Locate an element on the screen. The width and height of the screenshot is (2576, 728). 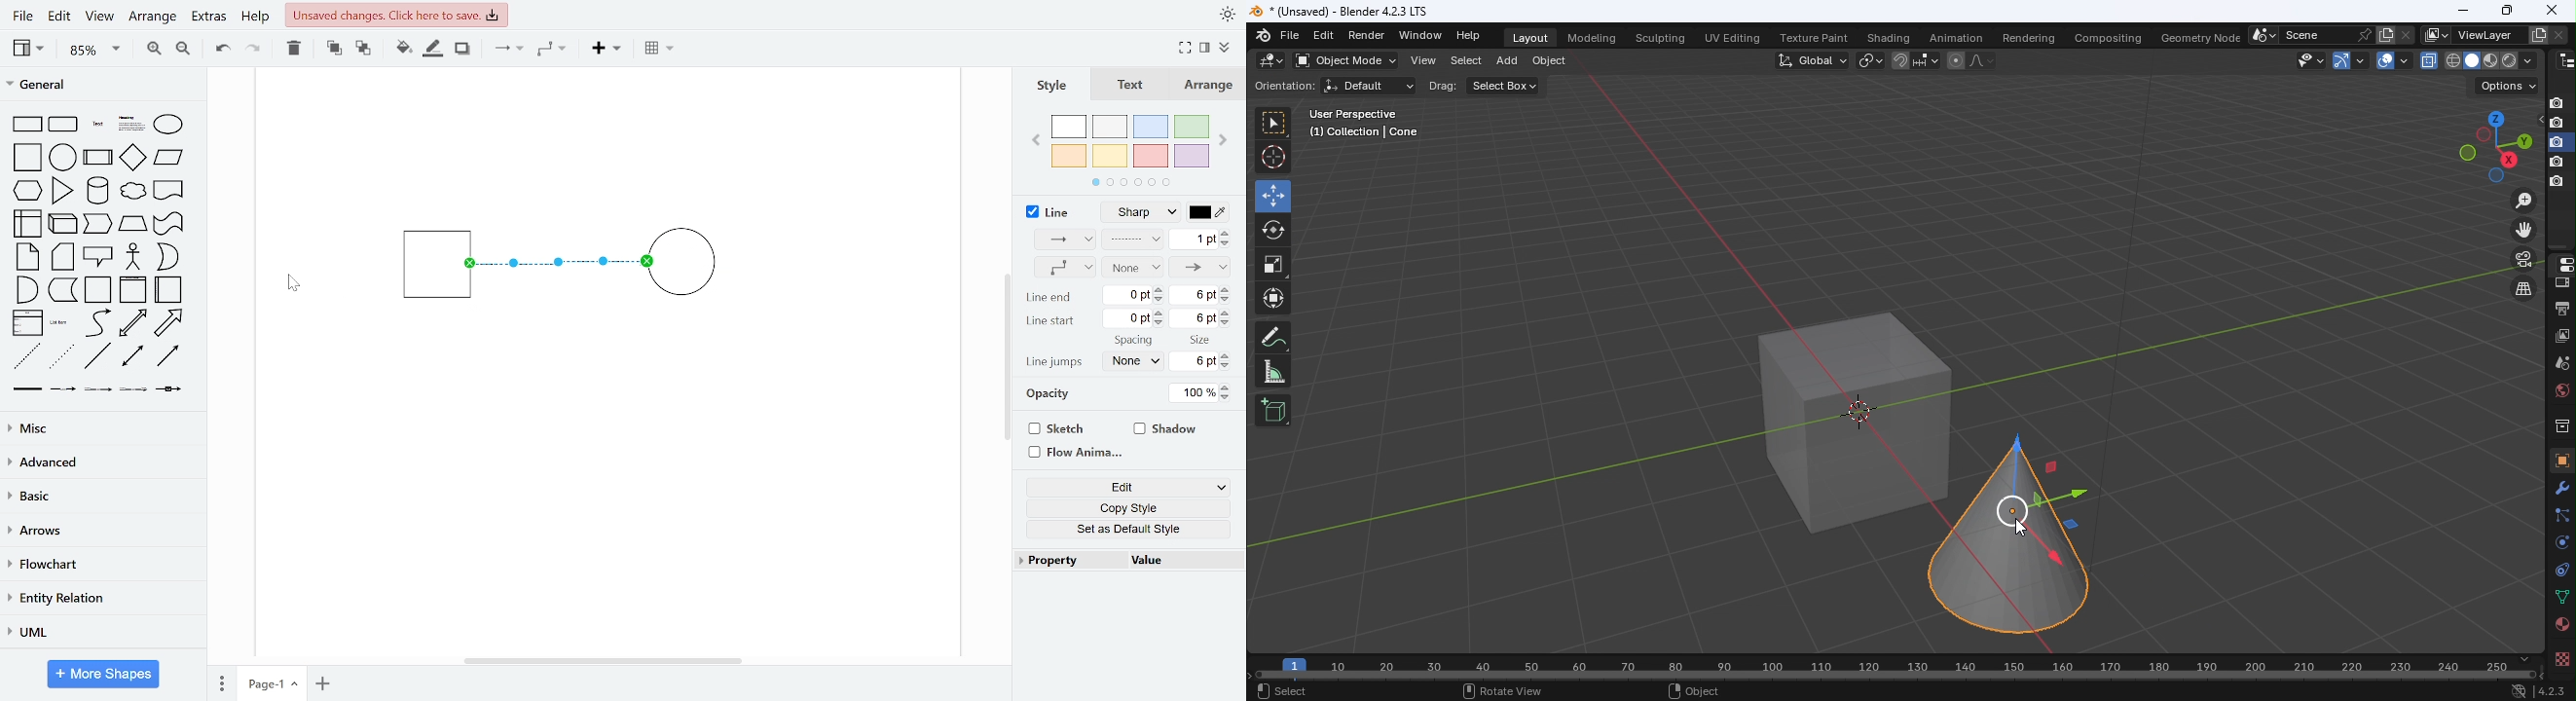
bidirectional arrow is located at coordinates (132, 323).